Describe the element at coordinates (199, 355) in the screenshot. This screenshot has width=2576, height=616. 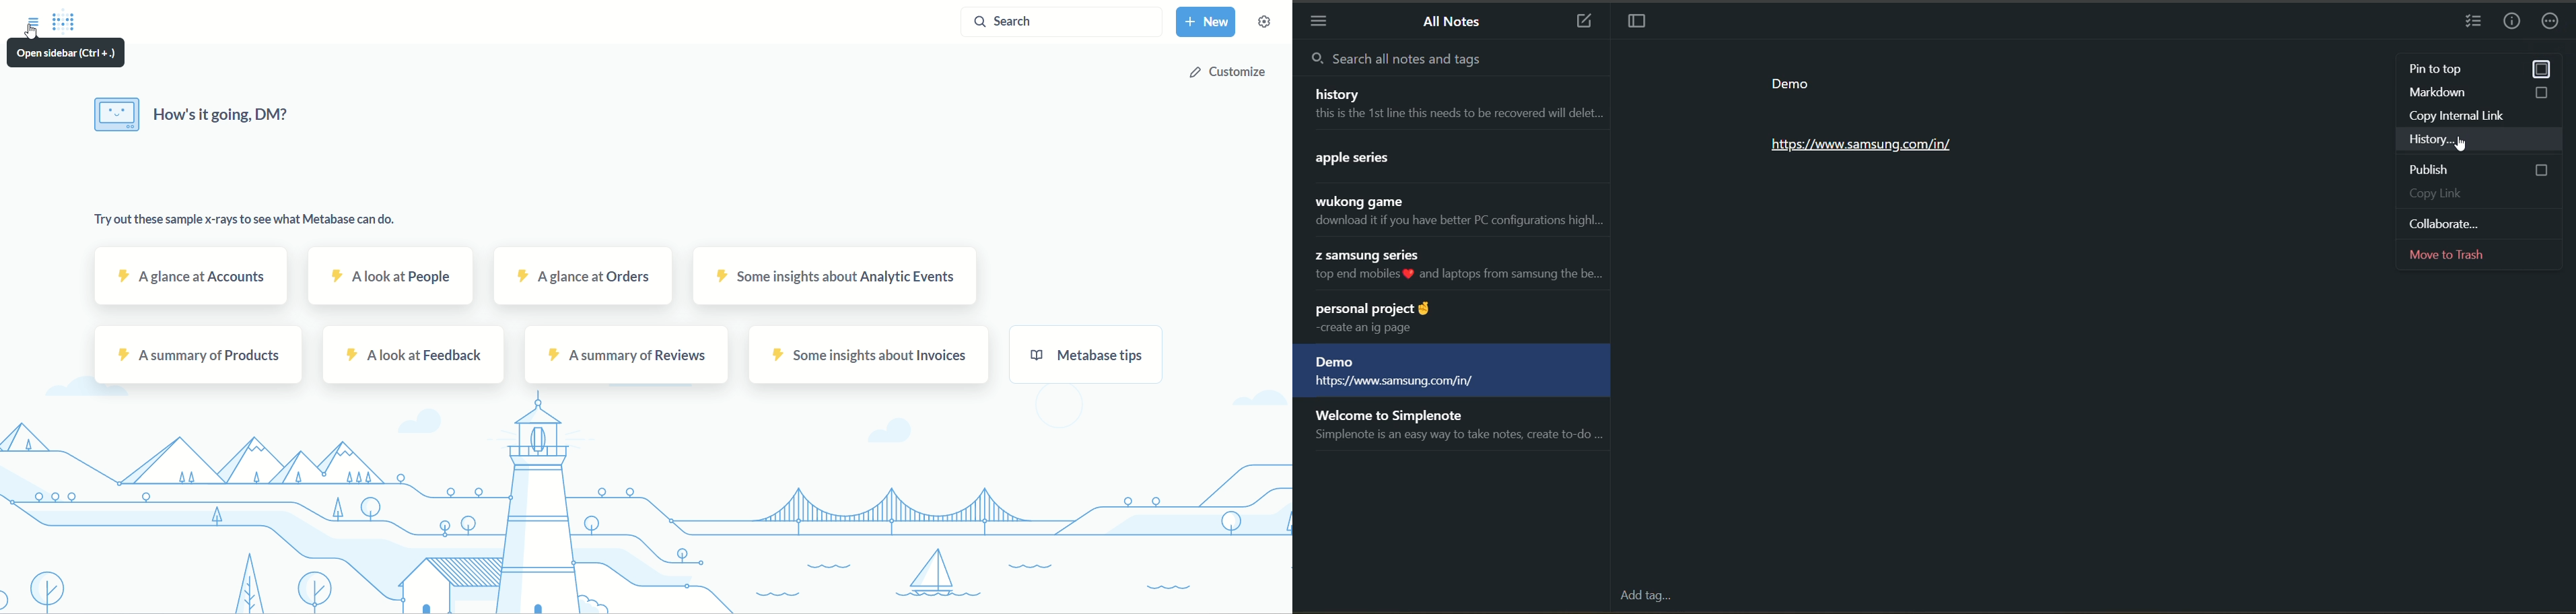
I see `A summary of products` at that location.